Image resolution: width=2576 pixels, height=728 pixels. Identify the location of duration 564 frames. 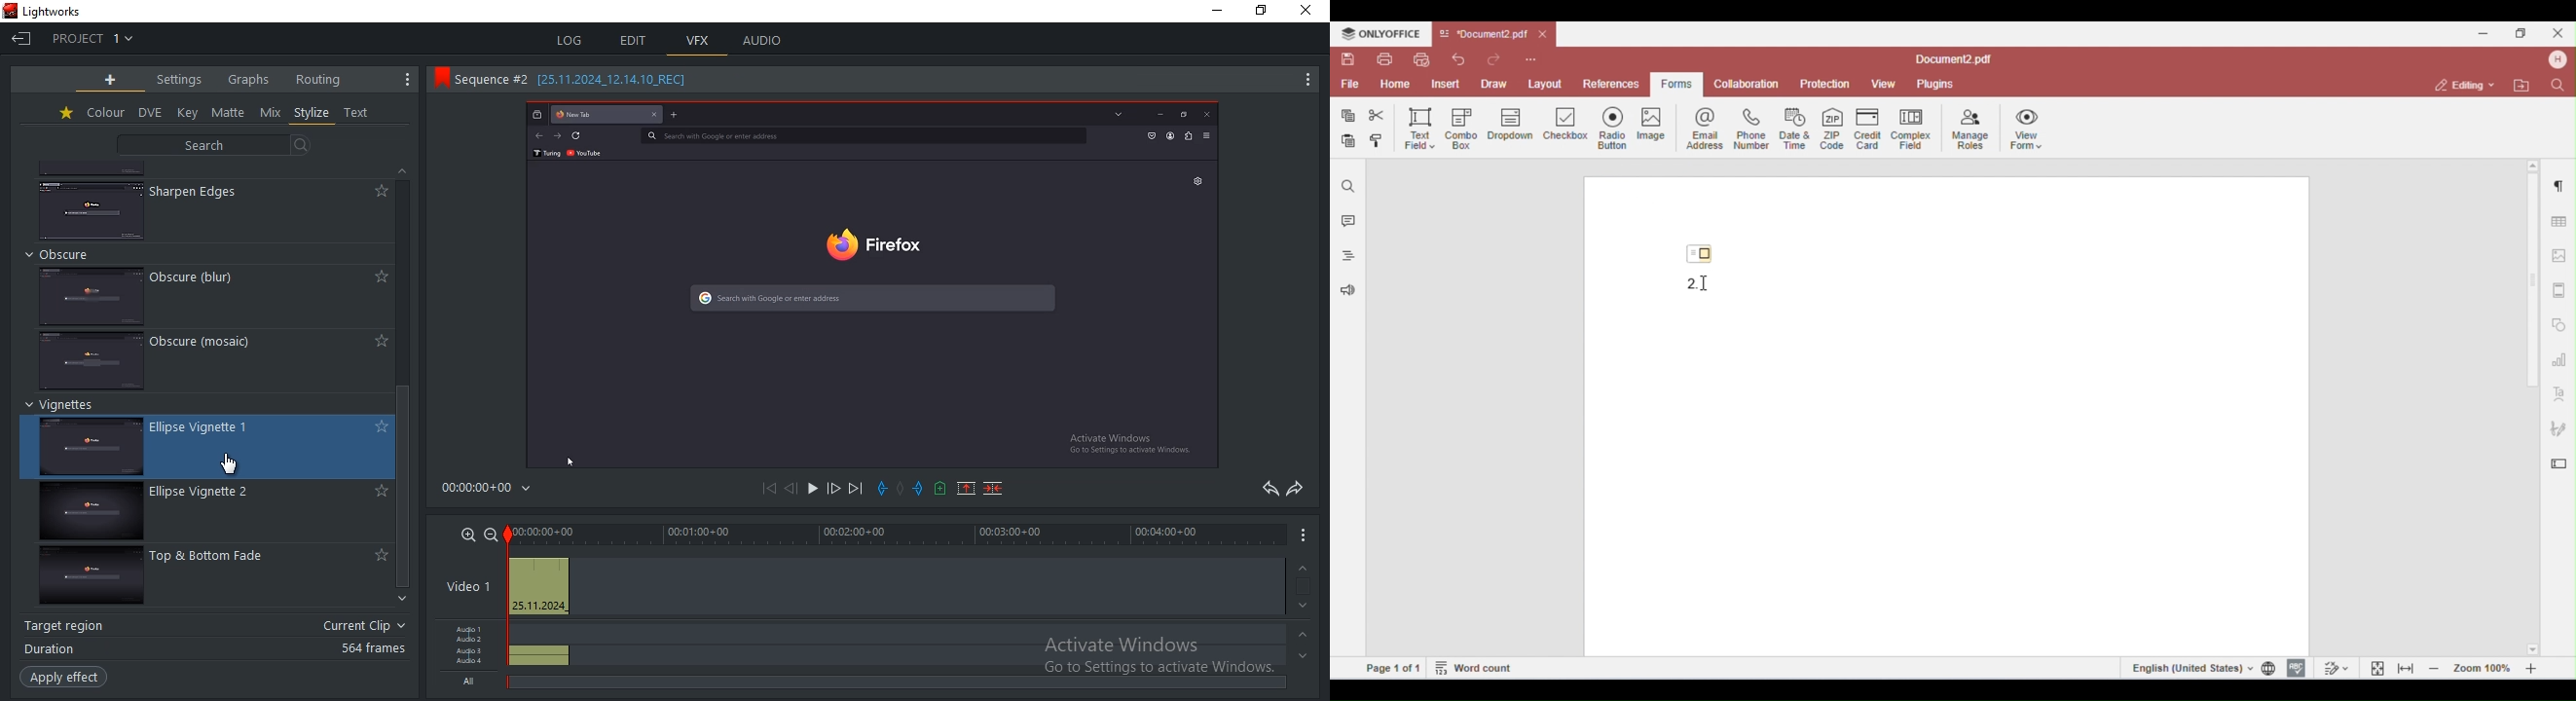
(213, 650).